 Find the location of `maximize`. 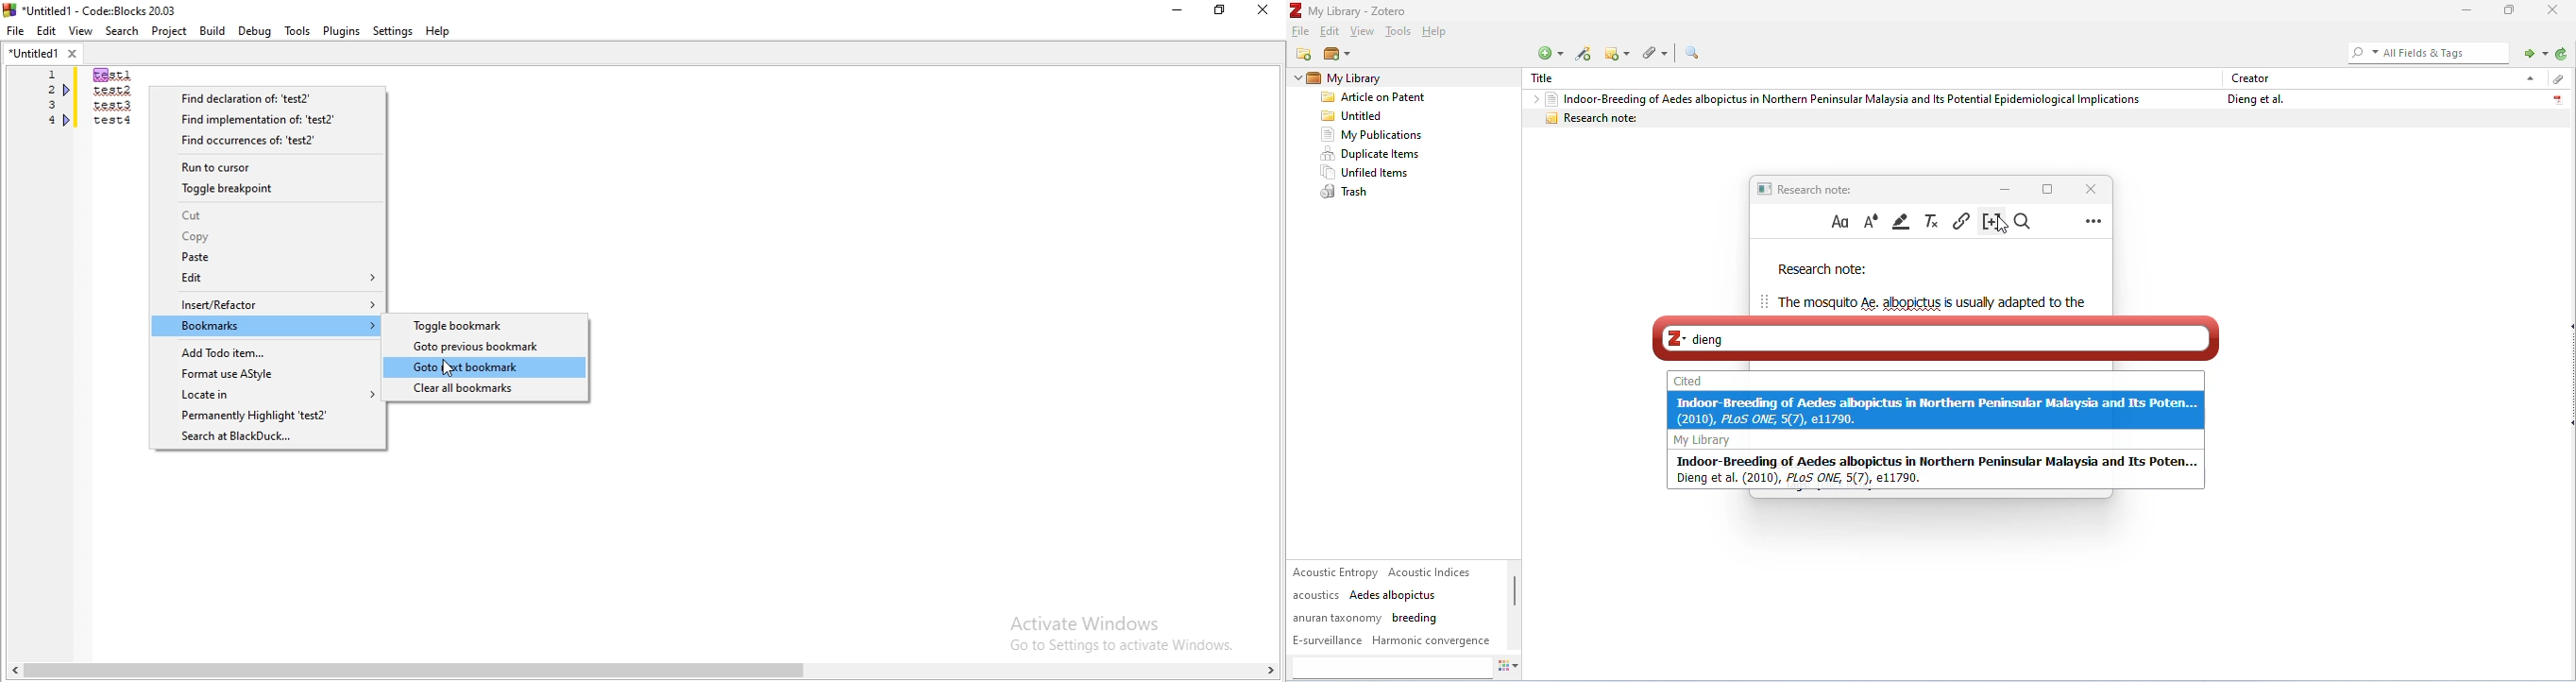

maximize is located at coordinates (2047, 188).